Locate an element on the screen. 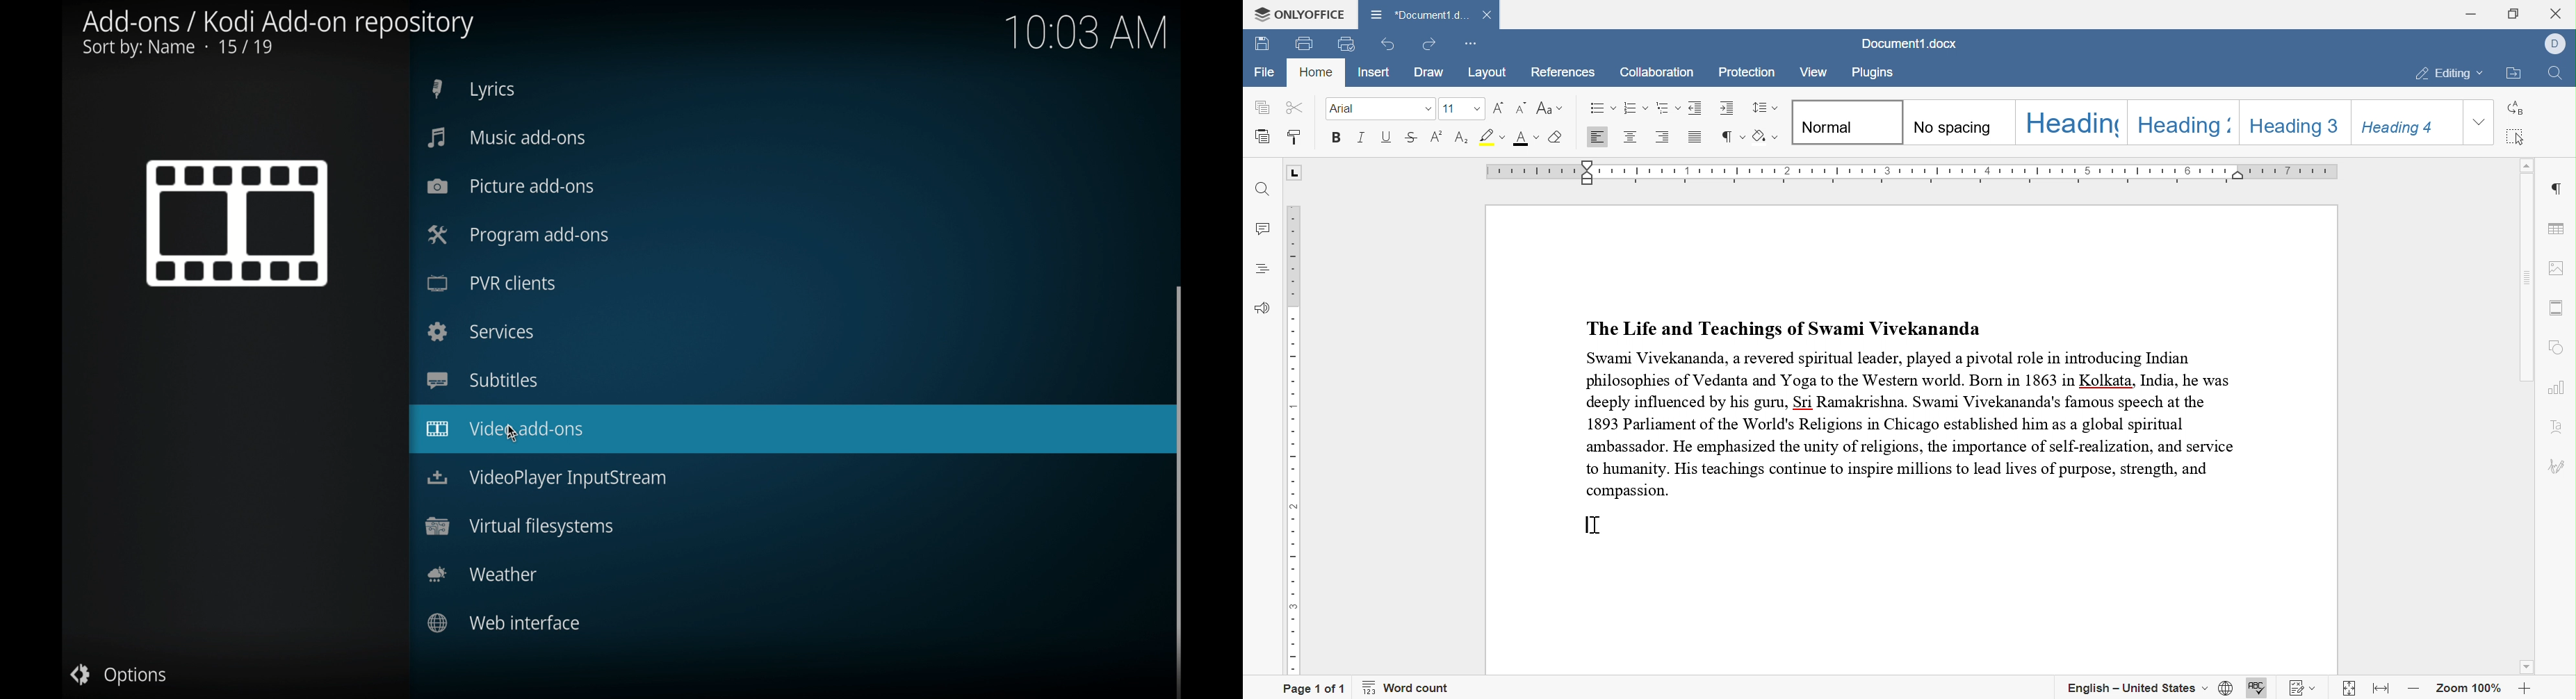  drop down is located at coordinates (1428, 108).